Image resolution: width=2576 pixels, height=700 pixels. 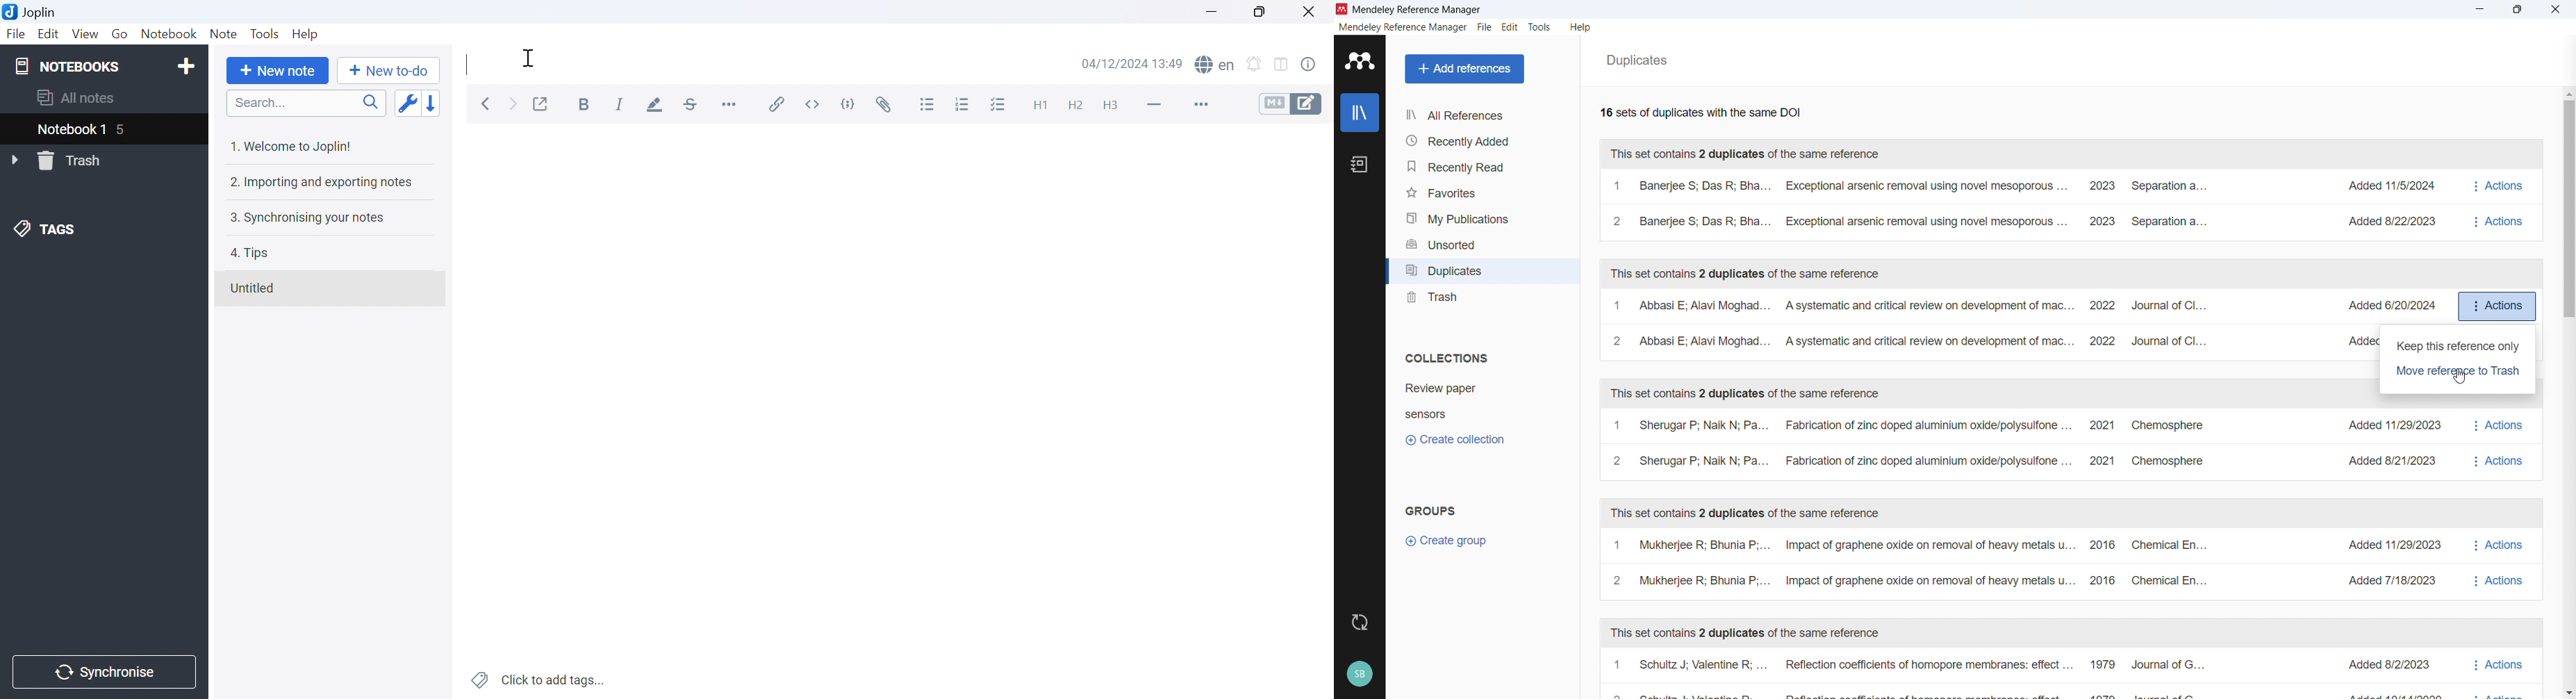 What do you see at coordinates (464, 64) in the screenshot?
I see `Typing cursor` at bounding box center [464, 64].